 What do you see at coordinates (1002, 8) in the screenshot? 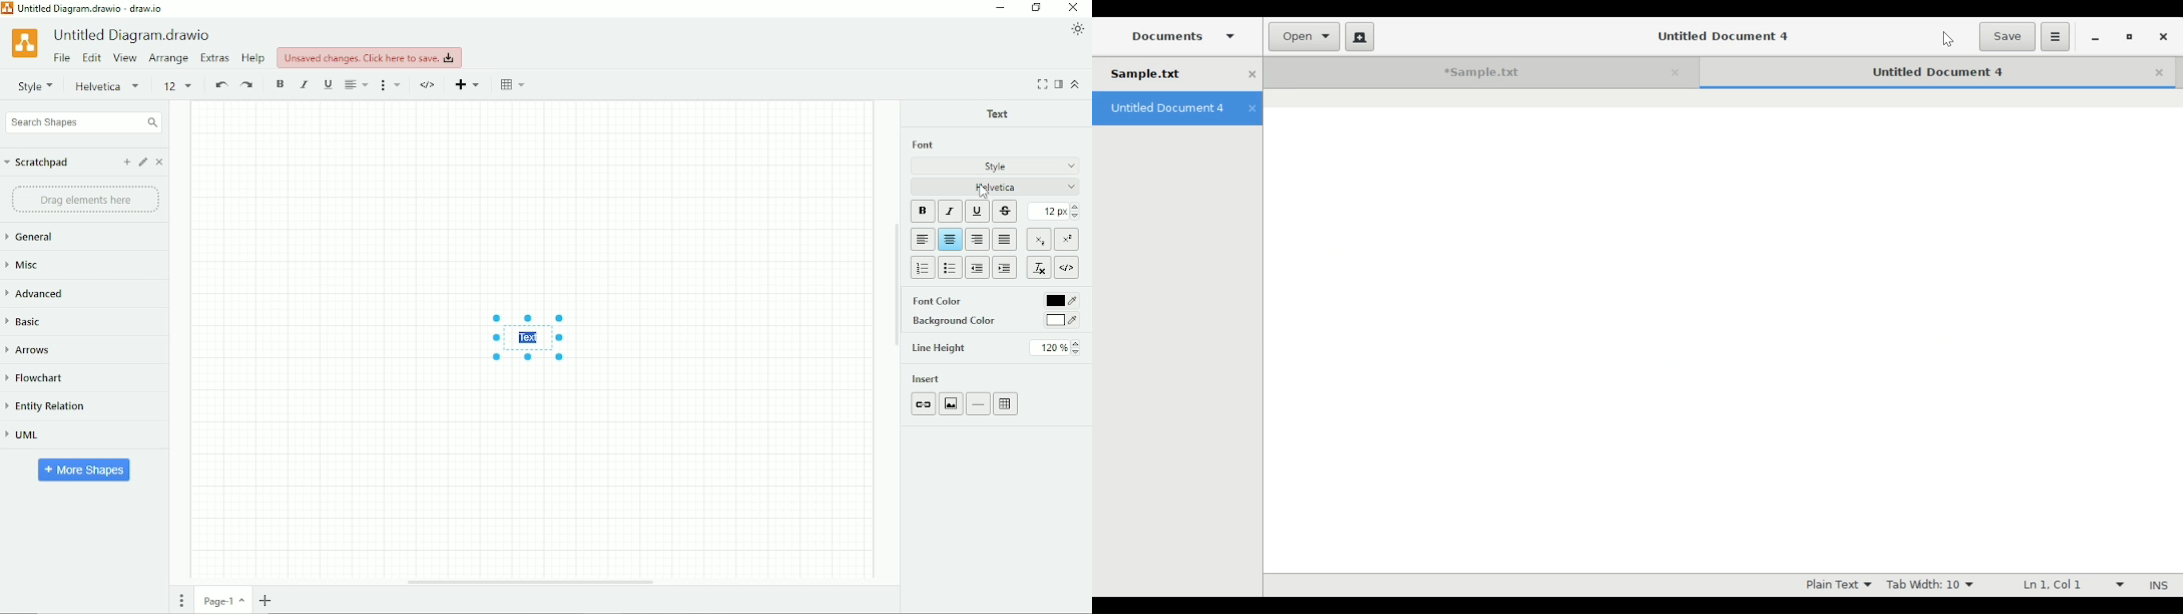
I see `Minimize` at bounding box center [1002, 8].